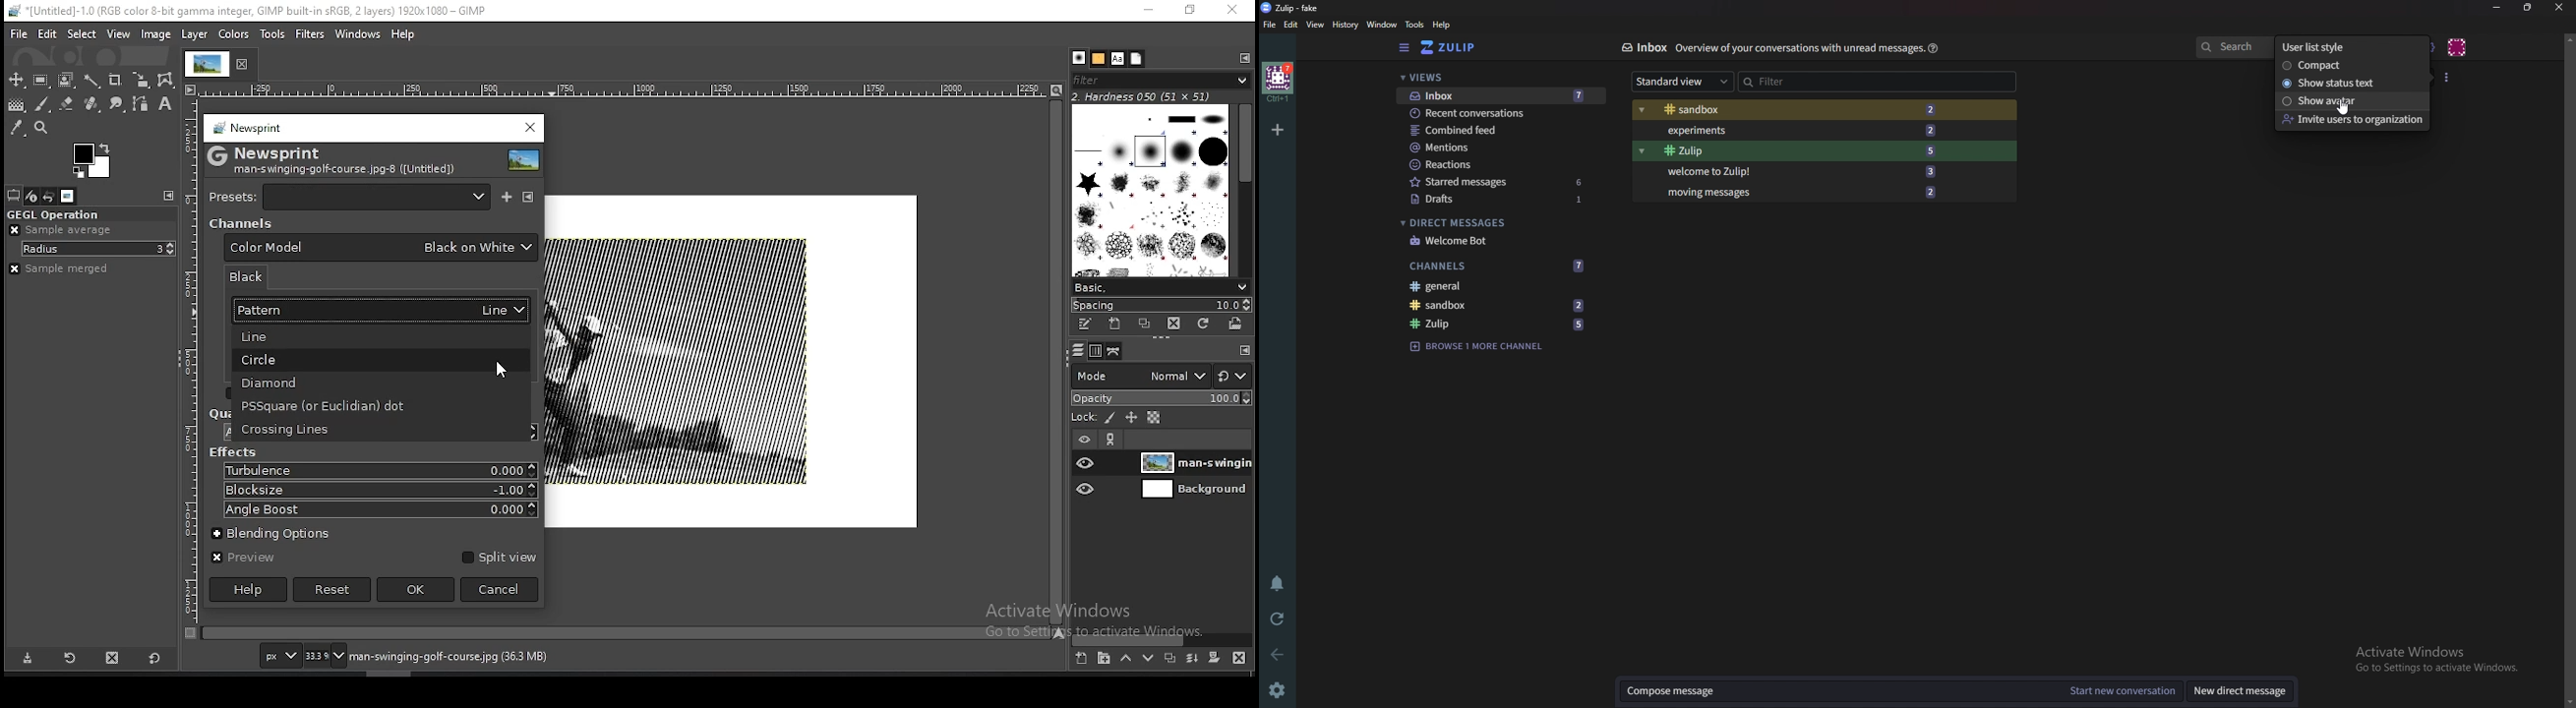 This screenshot has width=2576, height=728. I want to click on image, so click(156, 34).